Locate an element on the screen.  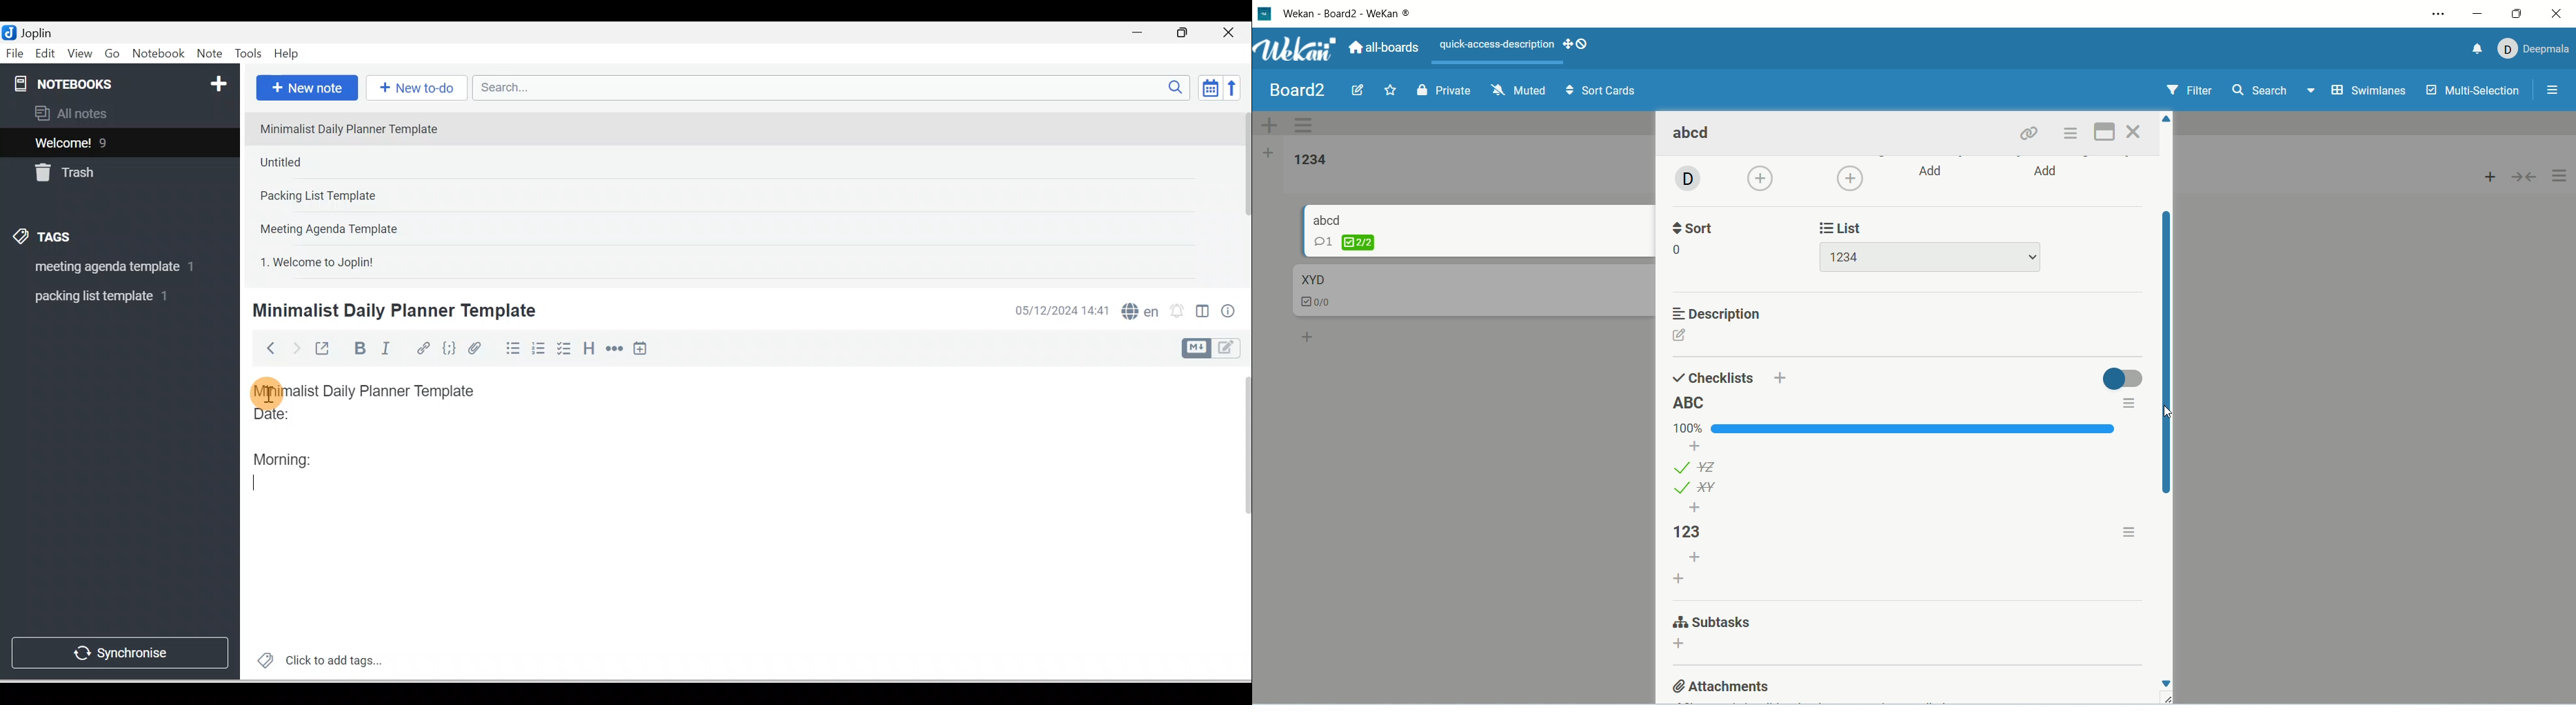
Close is located at coordinates (1233, 33).